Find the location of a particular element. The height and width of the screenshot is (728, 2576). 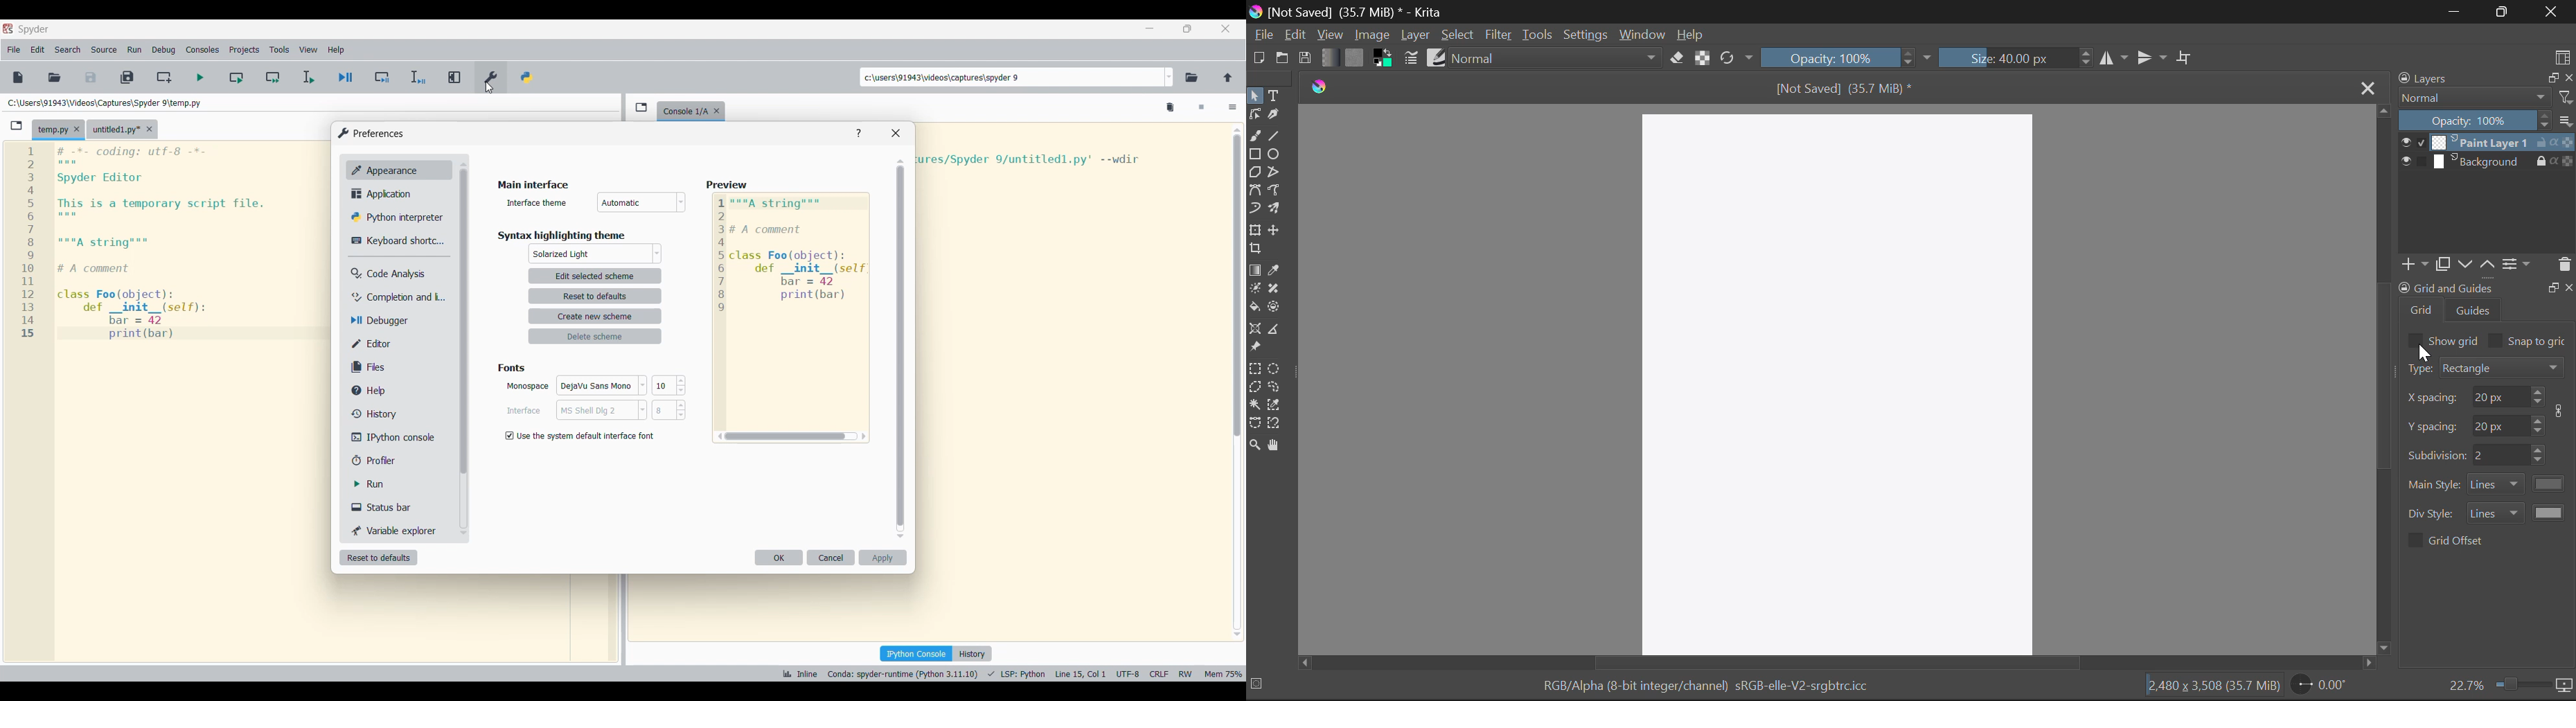

Tools menu is located at coordinates (279, 50).